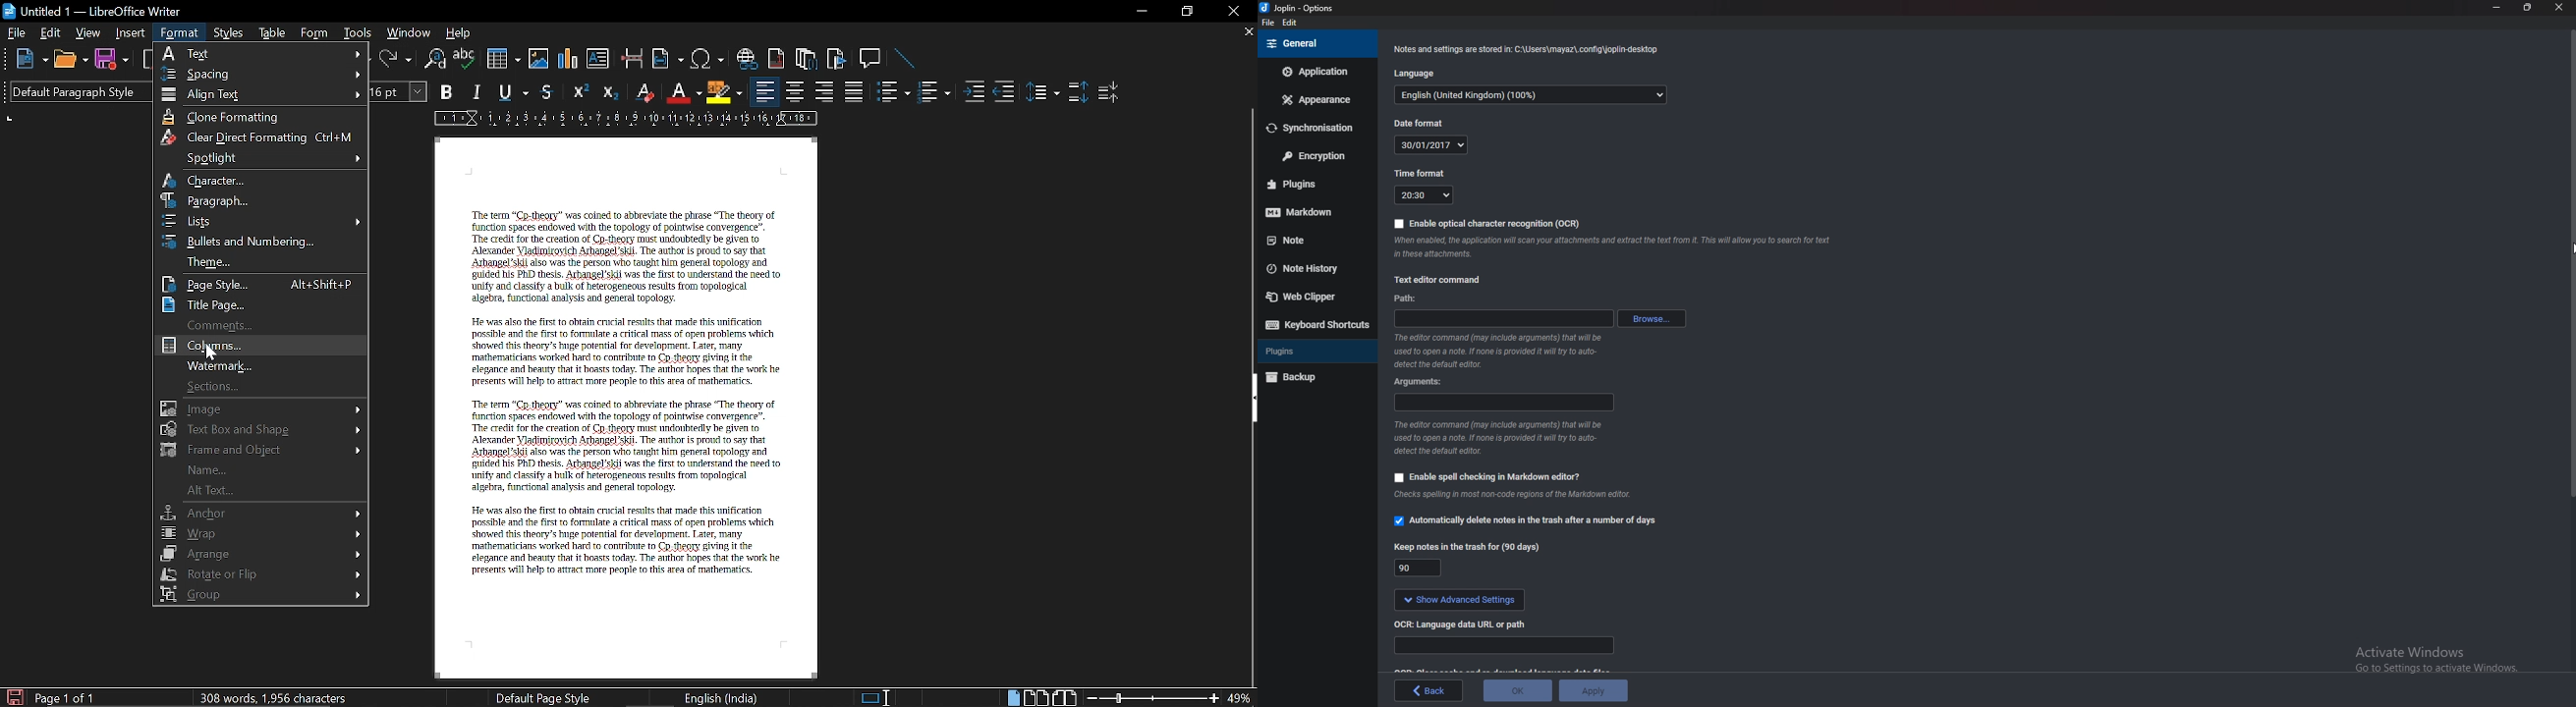  What do you see at coordinates (1312, 377) in the screenshot?
I see `Back up` at bounding box center [1312, 377].